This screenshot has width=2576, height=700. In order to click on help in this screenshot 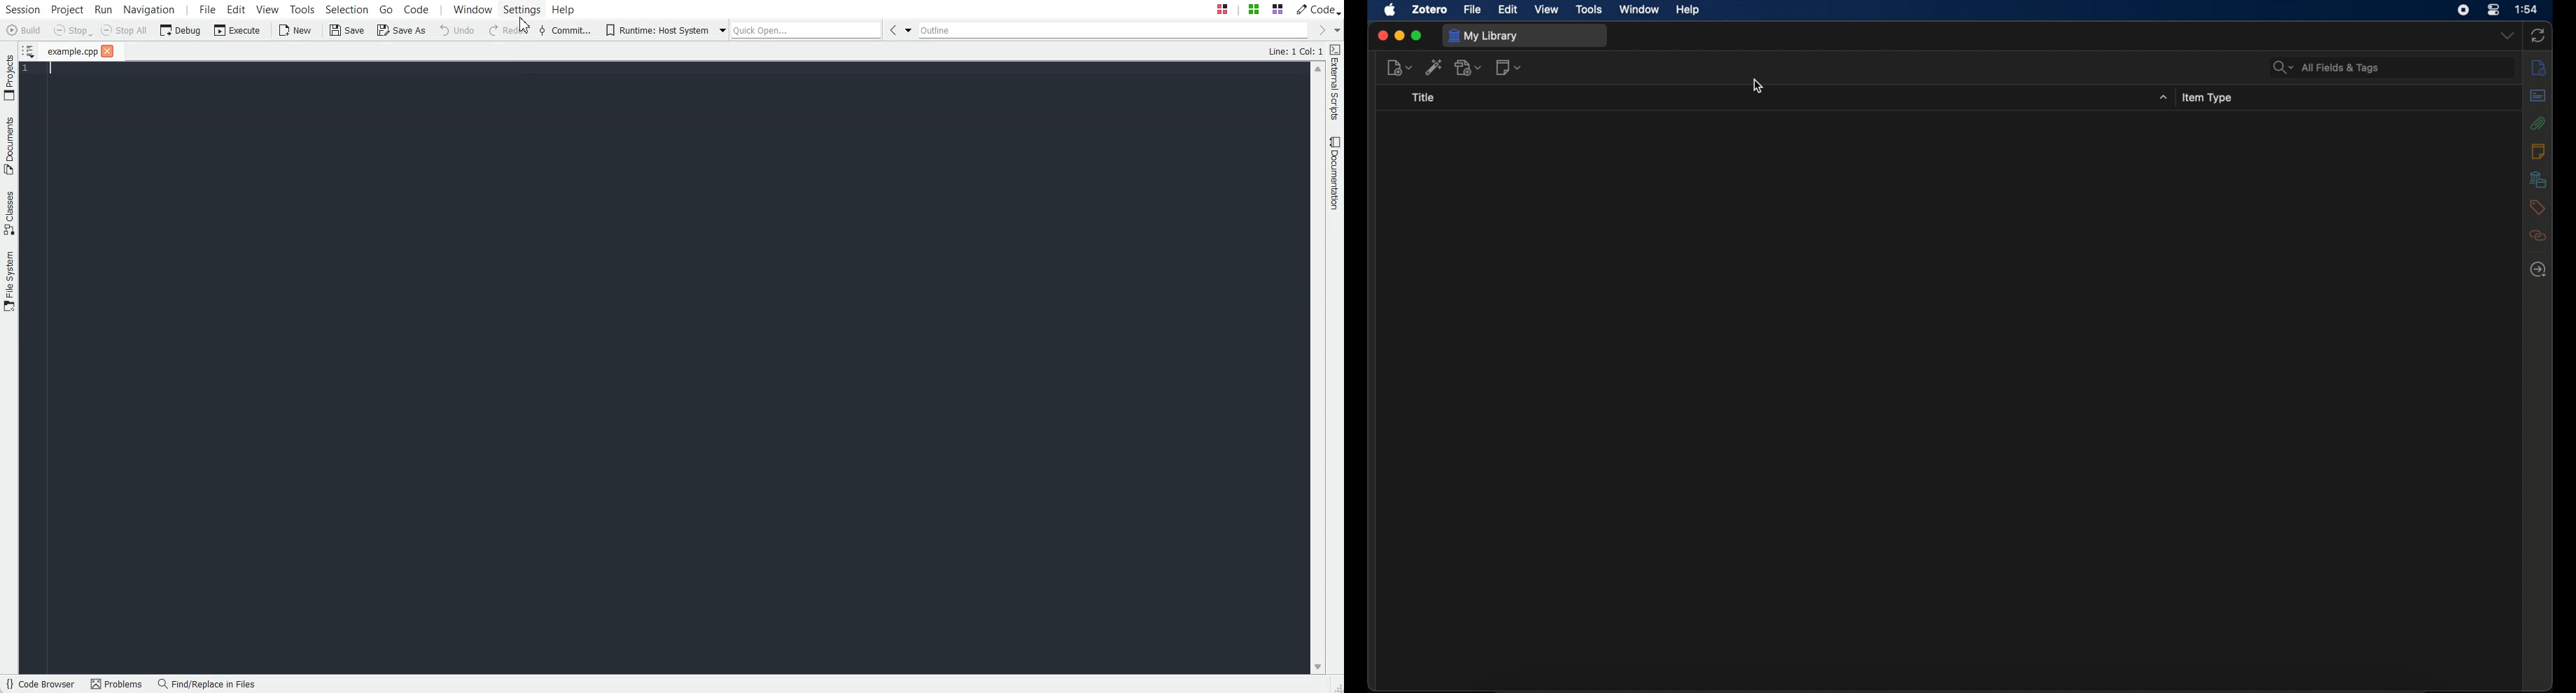, I will do `click(1688, 10)`.